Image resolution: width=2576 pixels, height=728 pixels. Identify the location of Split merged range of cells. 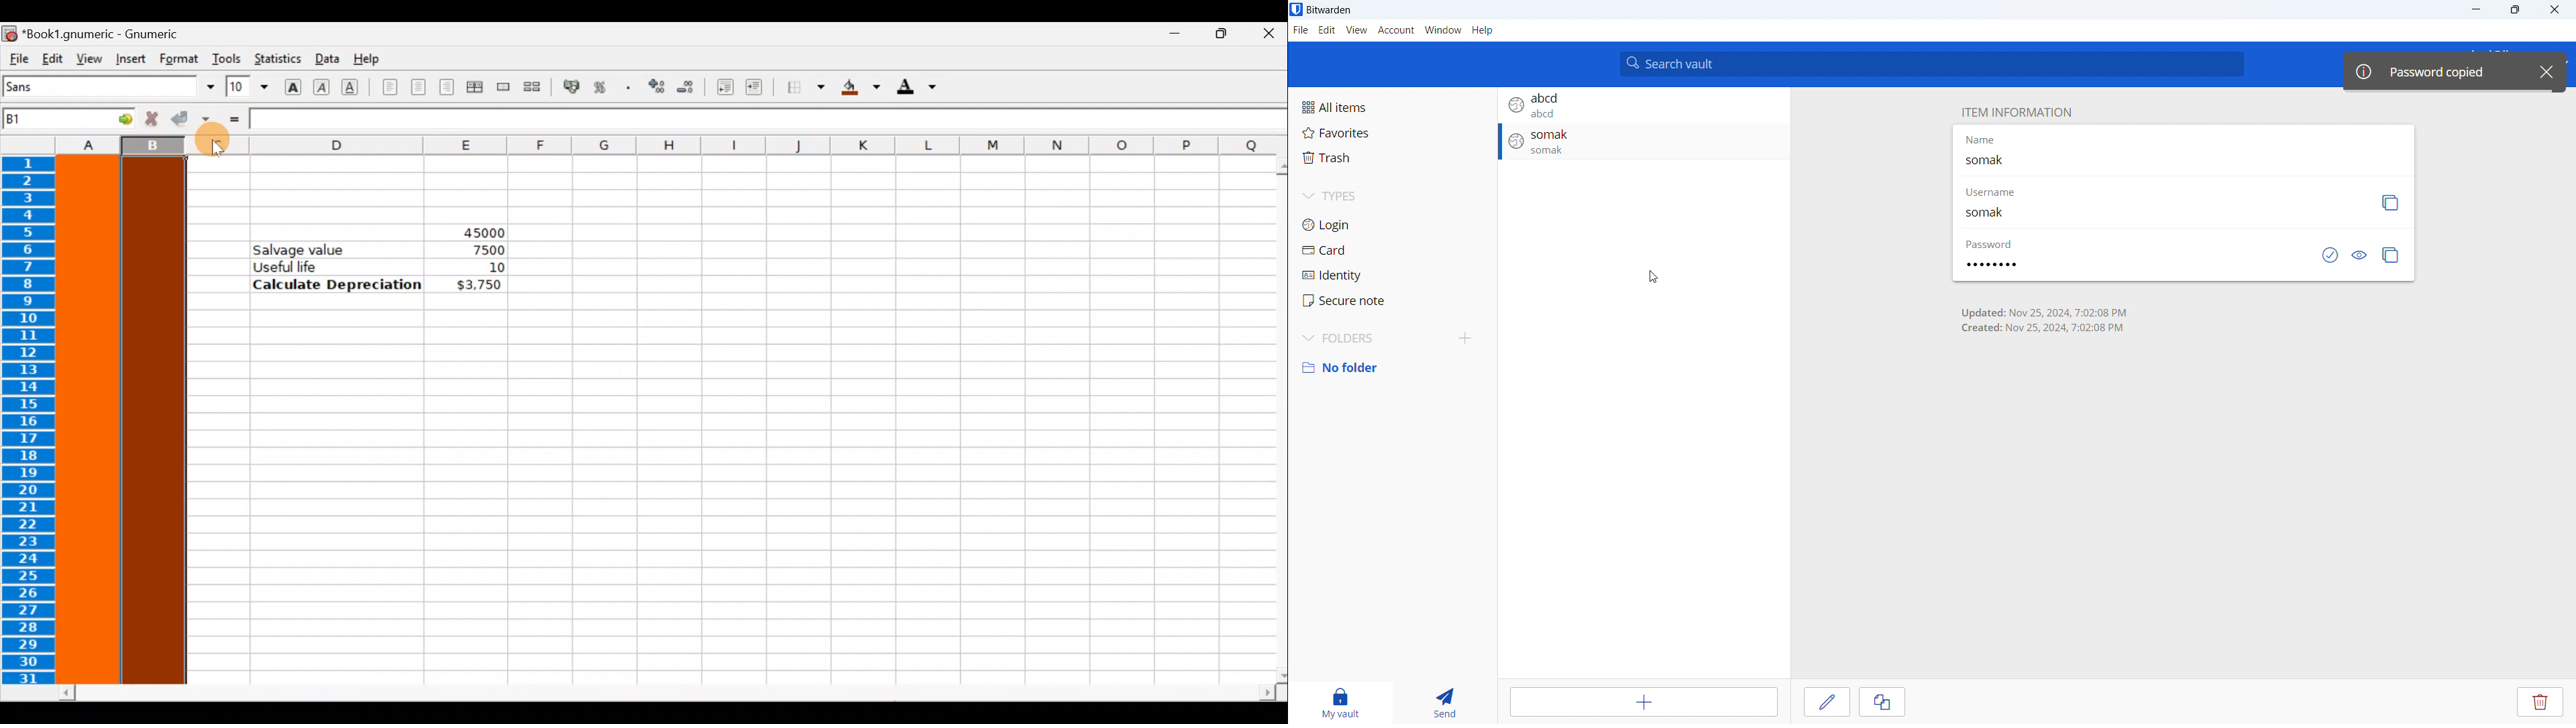
(533, 86).